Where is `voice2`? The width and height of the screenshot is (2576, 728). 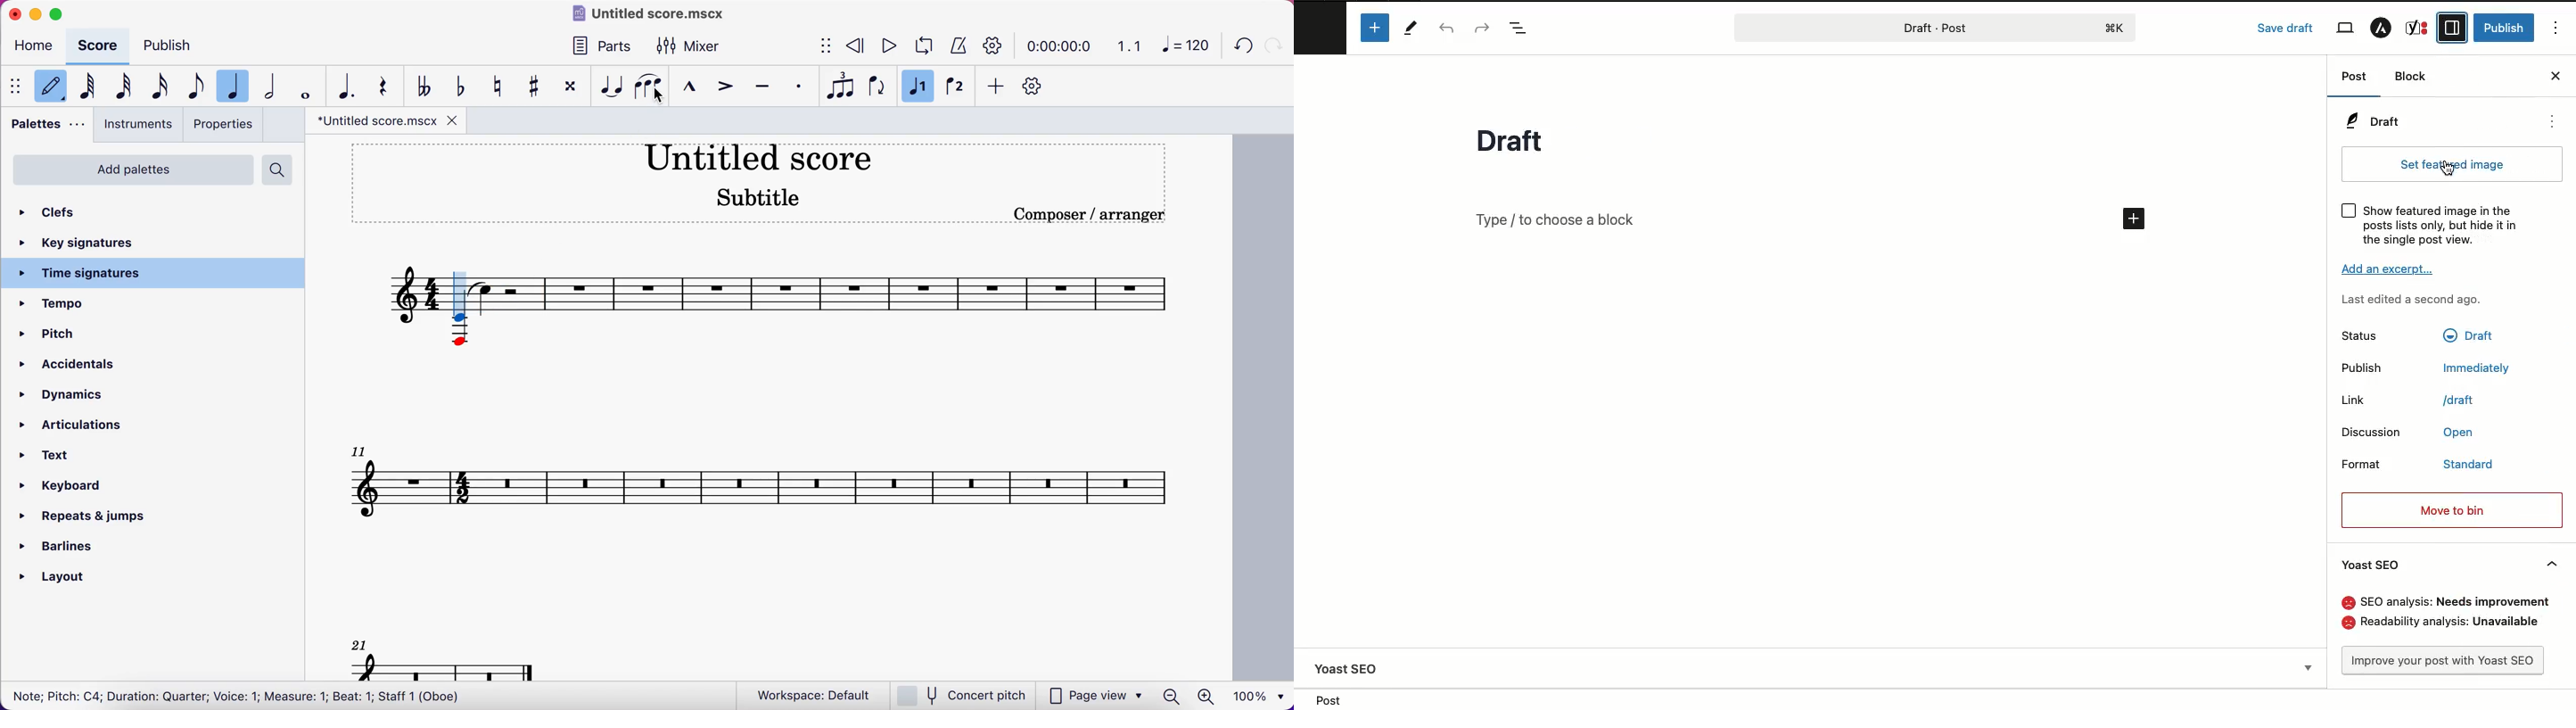
voice2 is located at coordinates (954, 90).